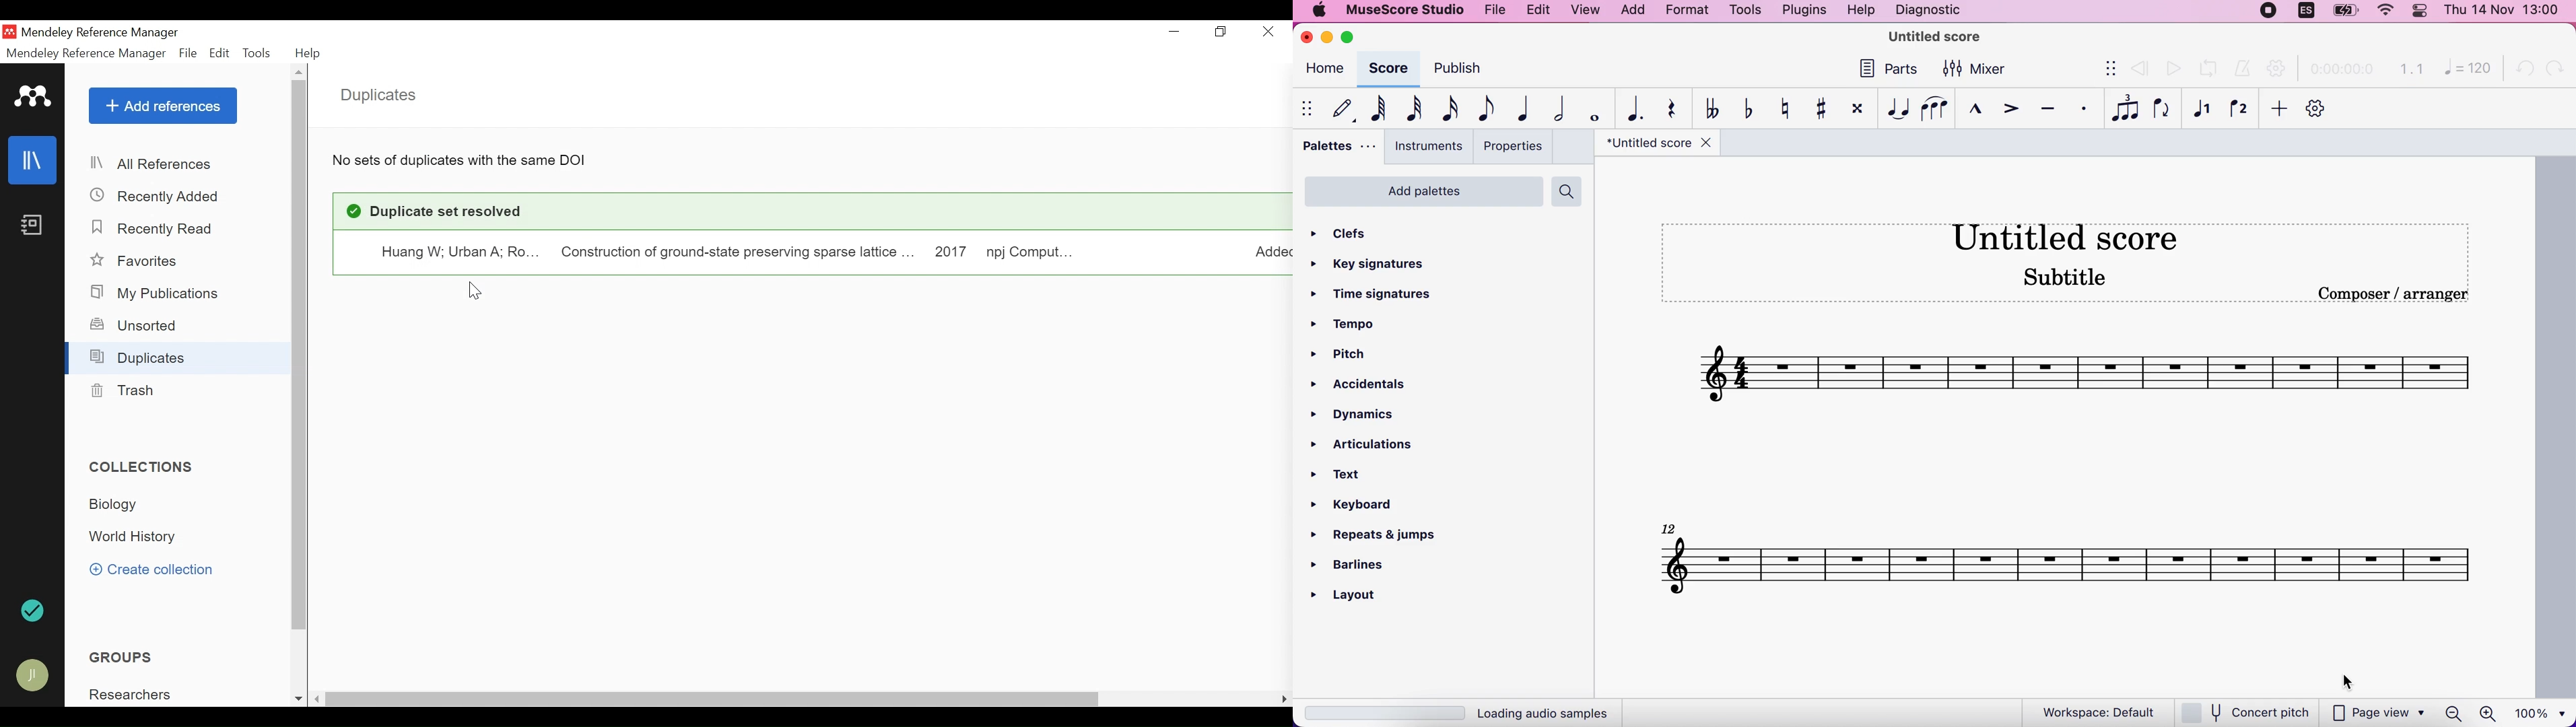 The height and width of the screenshot is (728, 2576). Describe the element at coordinates (461, 162) in the screenshot. I see `No sets of Duplicates with same DOI` at that location.